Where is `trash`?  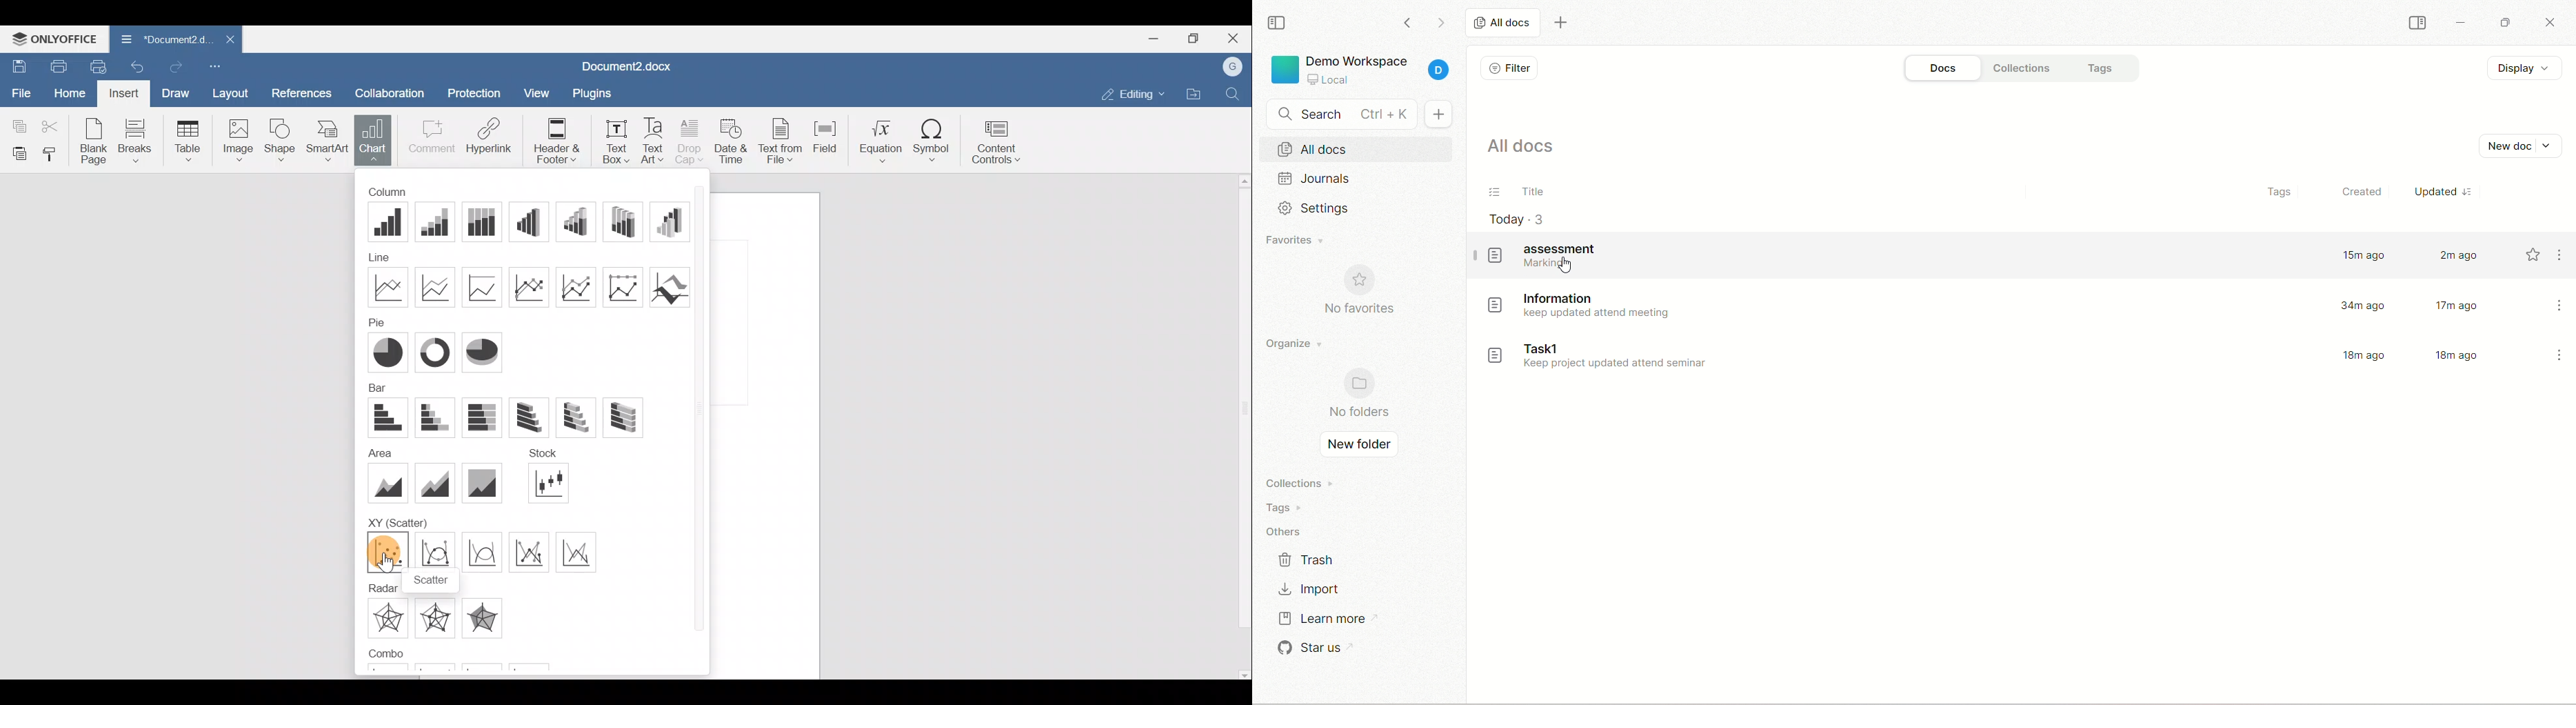 trash is located at coordinates (1309, 560).